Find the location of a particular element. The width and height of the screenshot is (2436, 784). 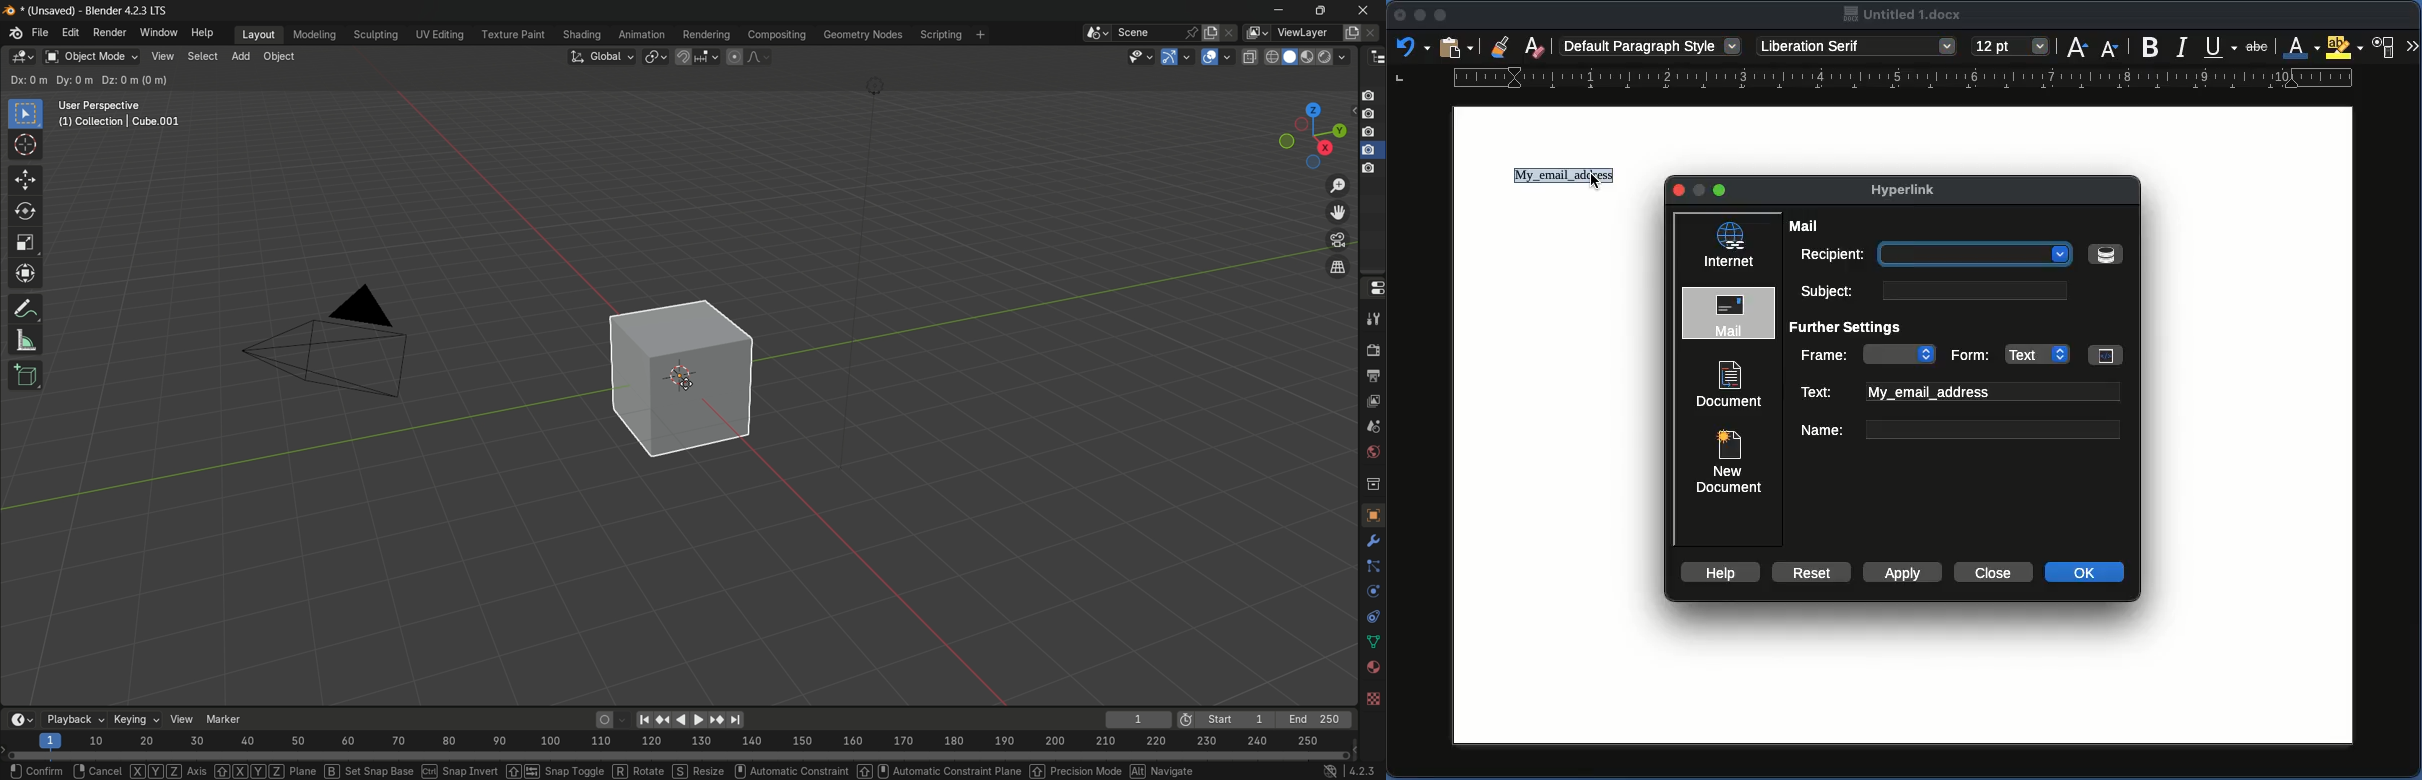

Minimize is located at coordinates (1420, 16).